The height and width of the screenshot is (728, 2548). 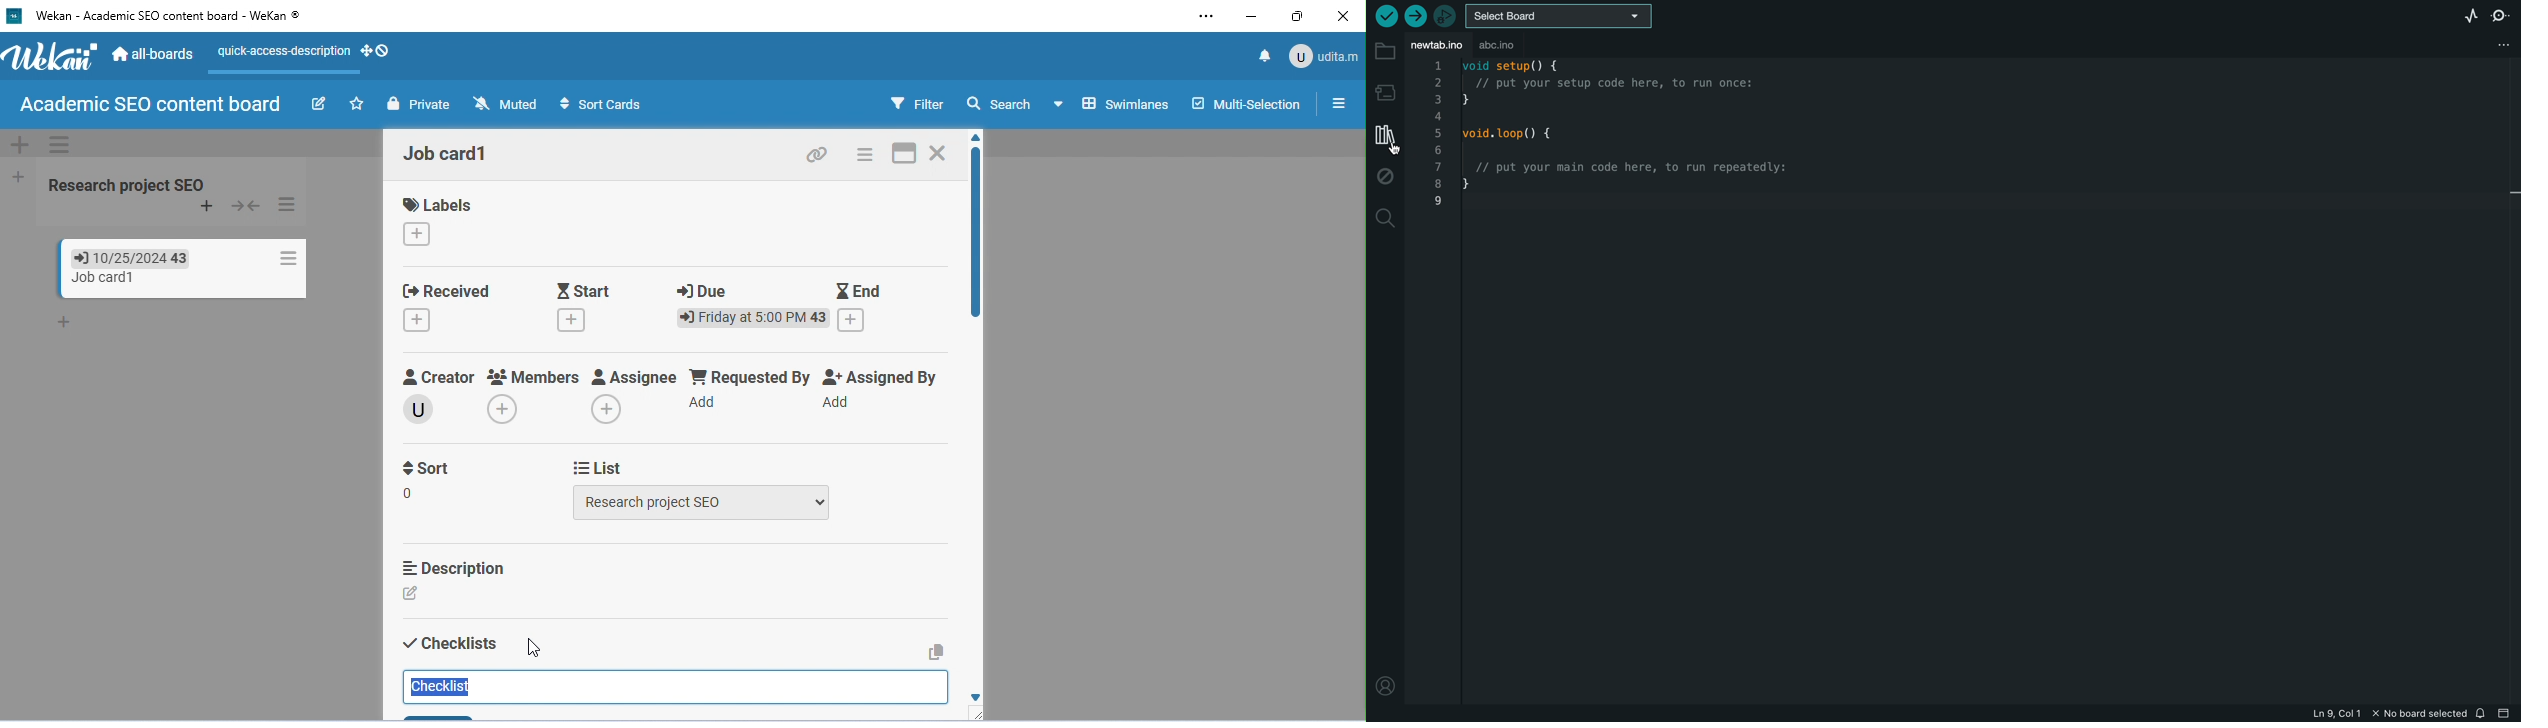 I want to click on add end date, so click(x=853, y=320).